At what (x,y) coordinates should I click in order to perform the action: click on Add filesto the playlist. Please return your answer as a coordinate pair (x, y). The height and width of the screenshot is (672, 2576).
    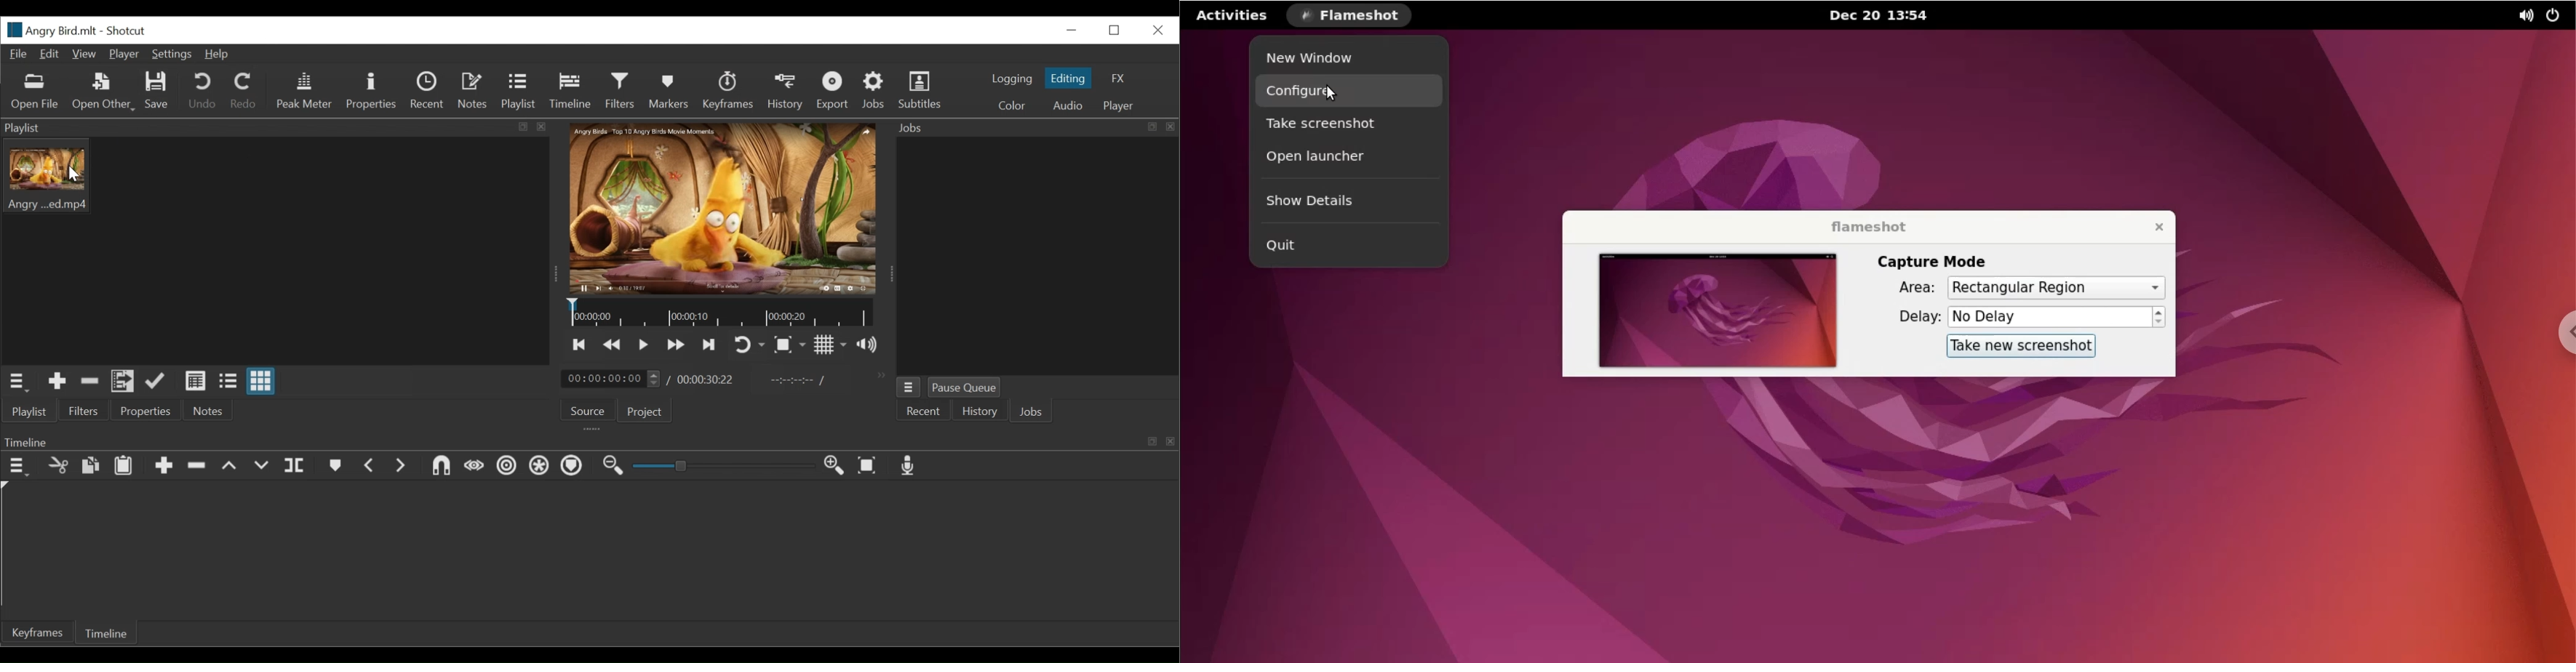
    Looking at the image, I should click on (123, 381).